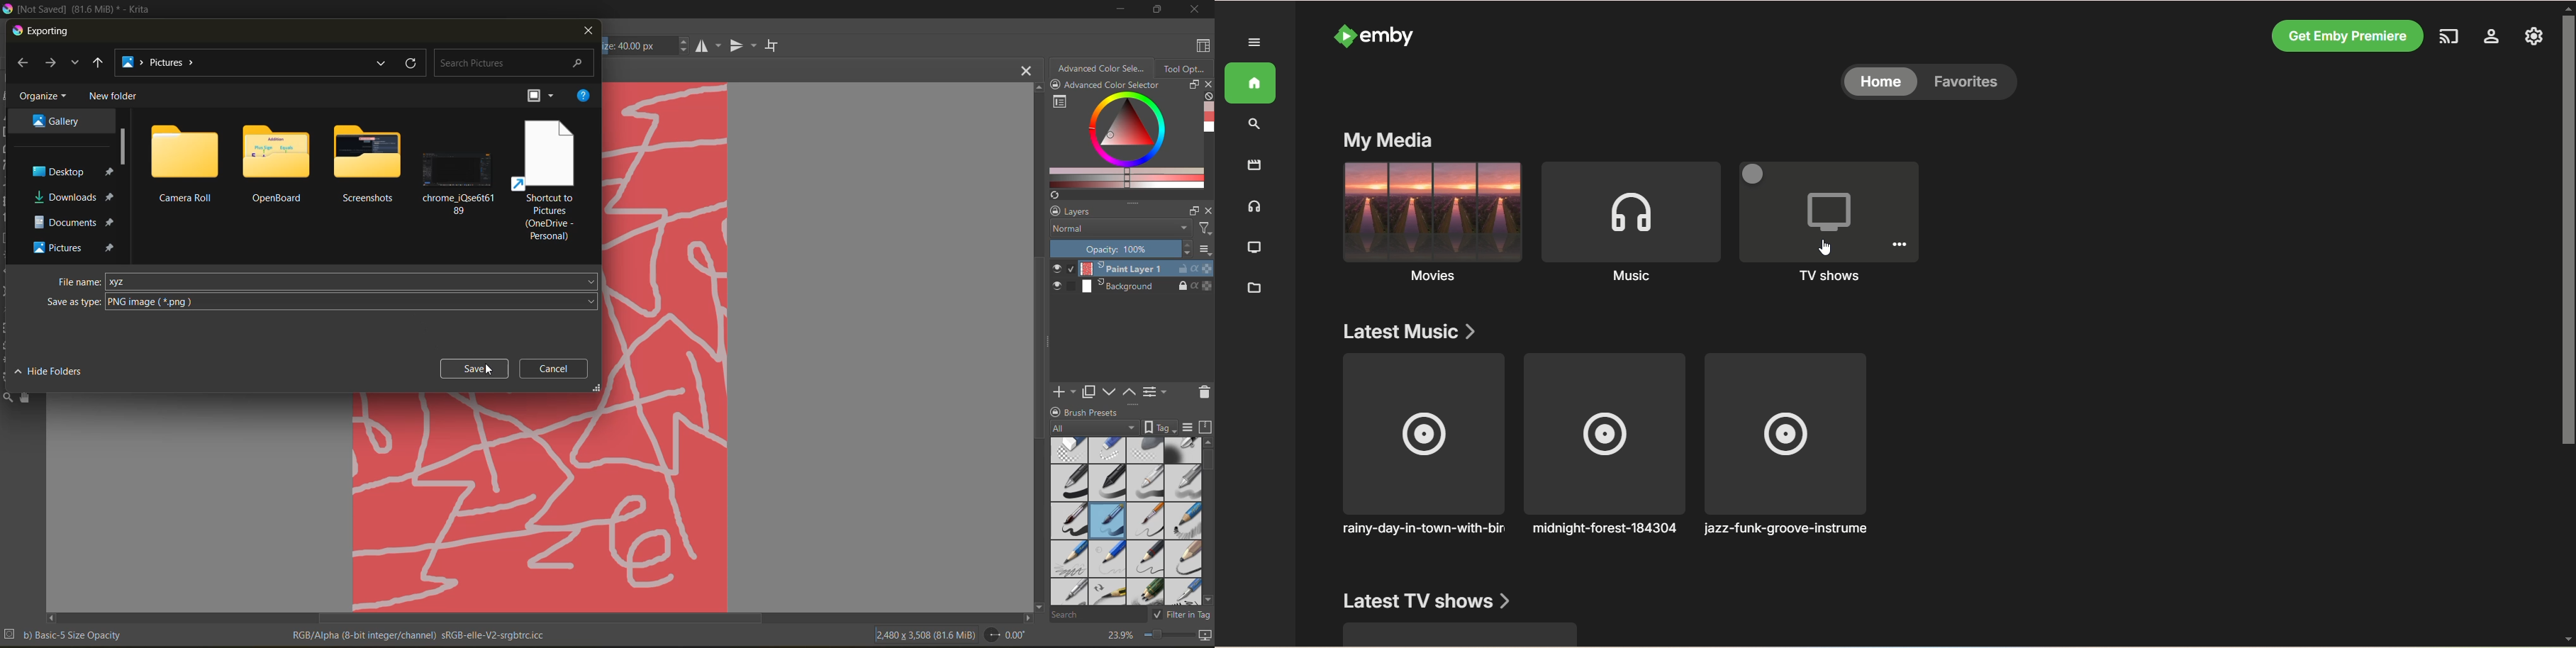 This screenshot has height=672, width=2576. I want to click on refresh, so click(413, 63).